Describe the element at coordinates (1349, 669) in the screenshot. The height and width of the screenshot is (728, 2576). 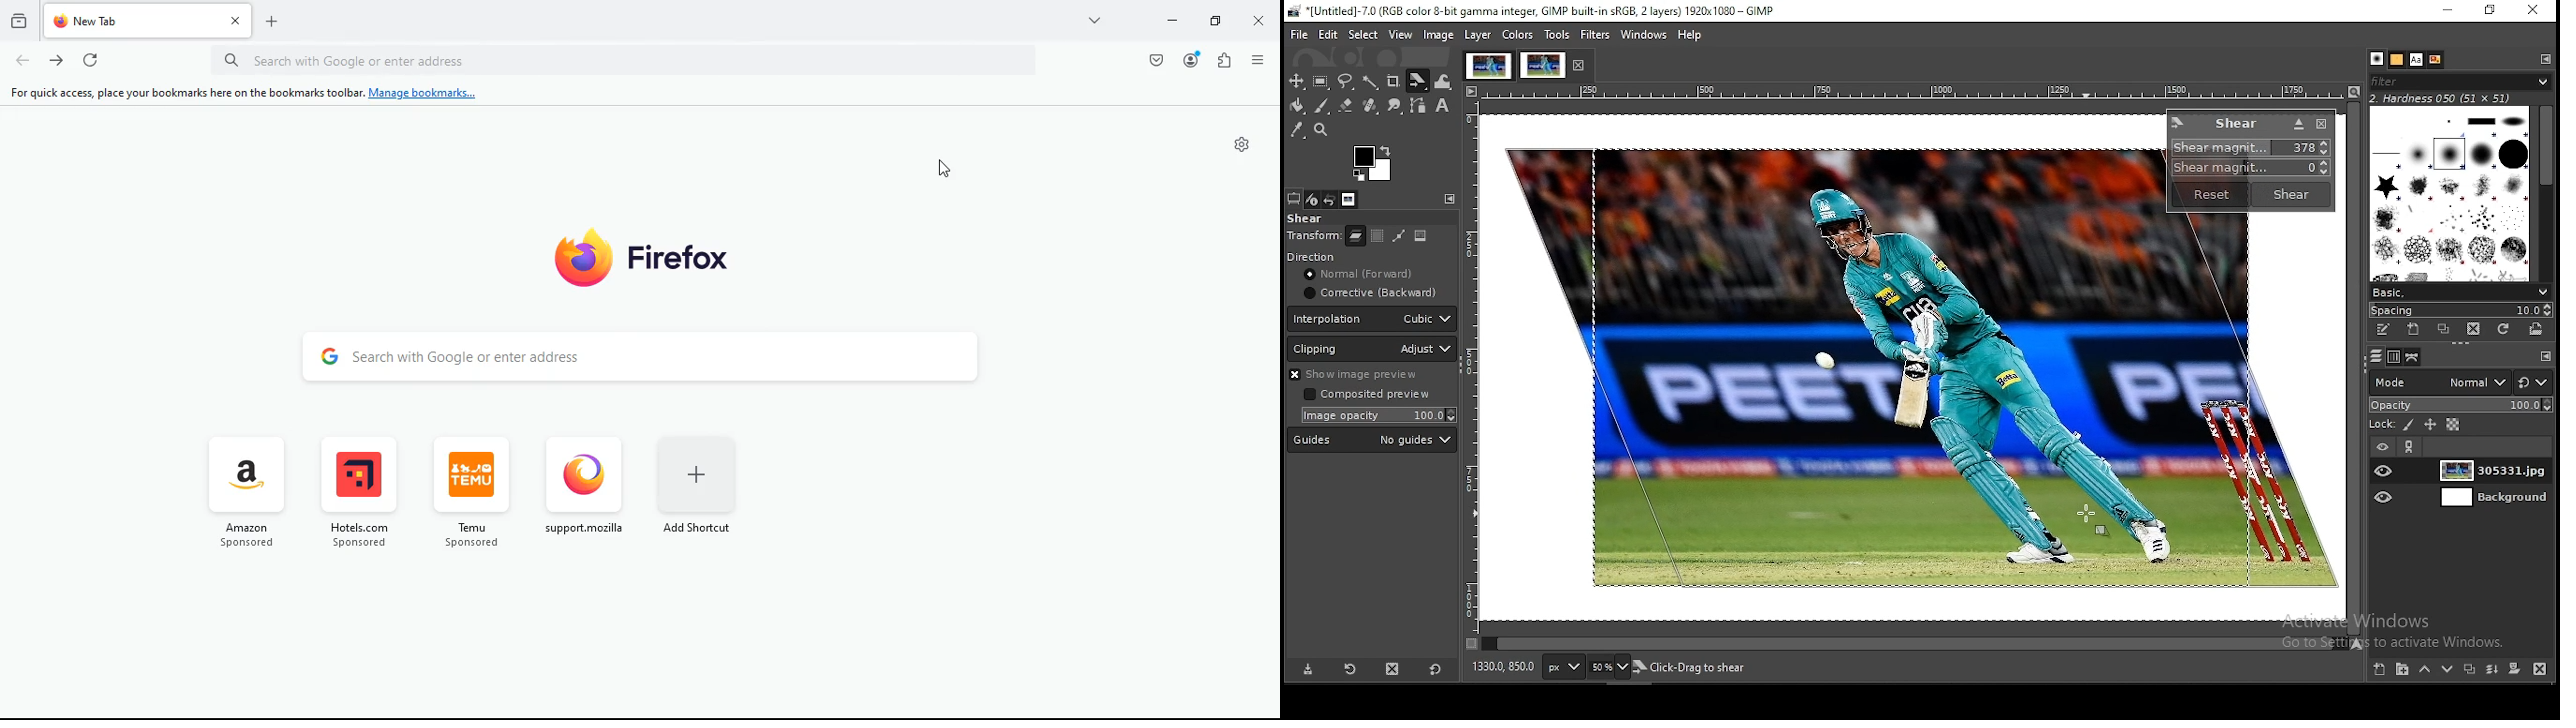
I see `restore tool preset` at that location.